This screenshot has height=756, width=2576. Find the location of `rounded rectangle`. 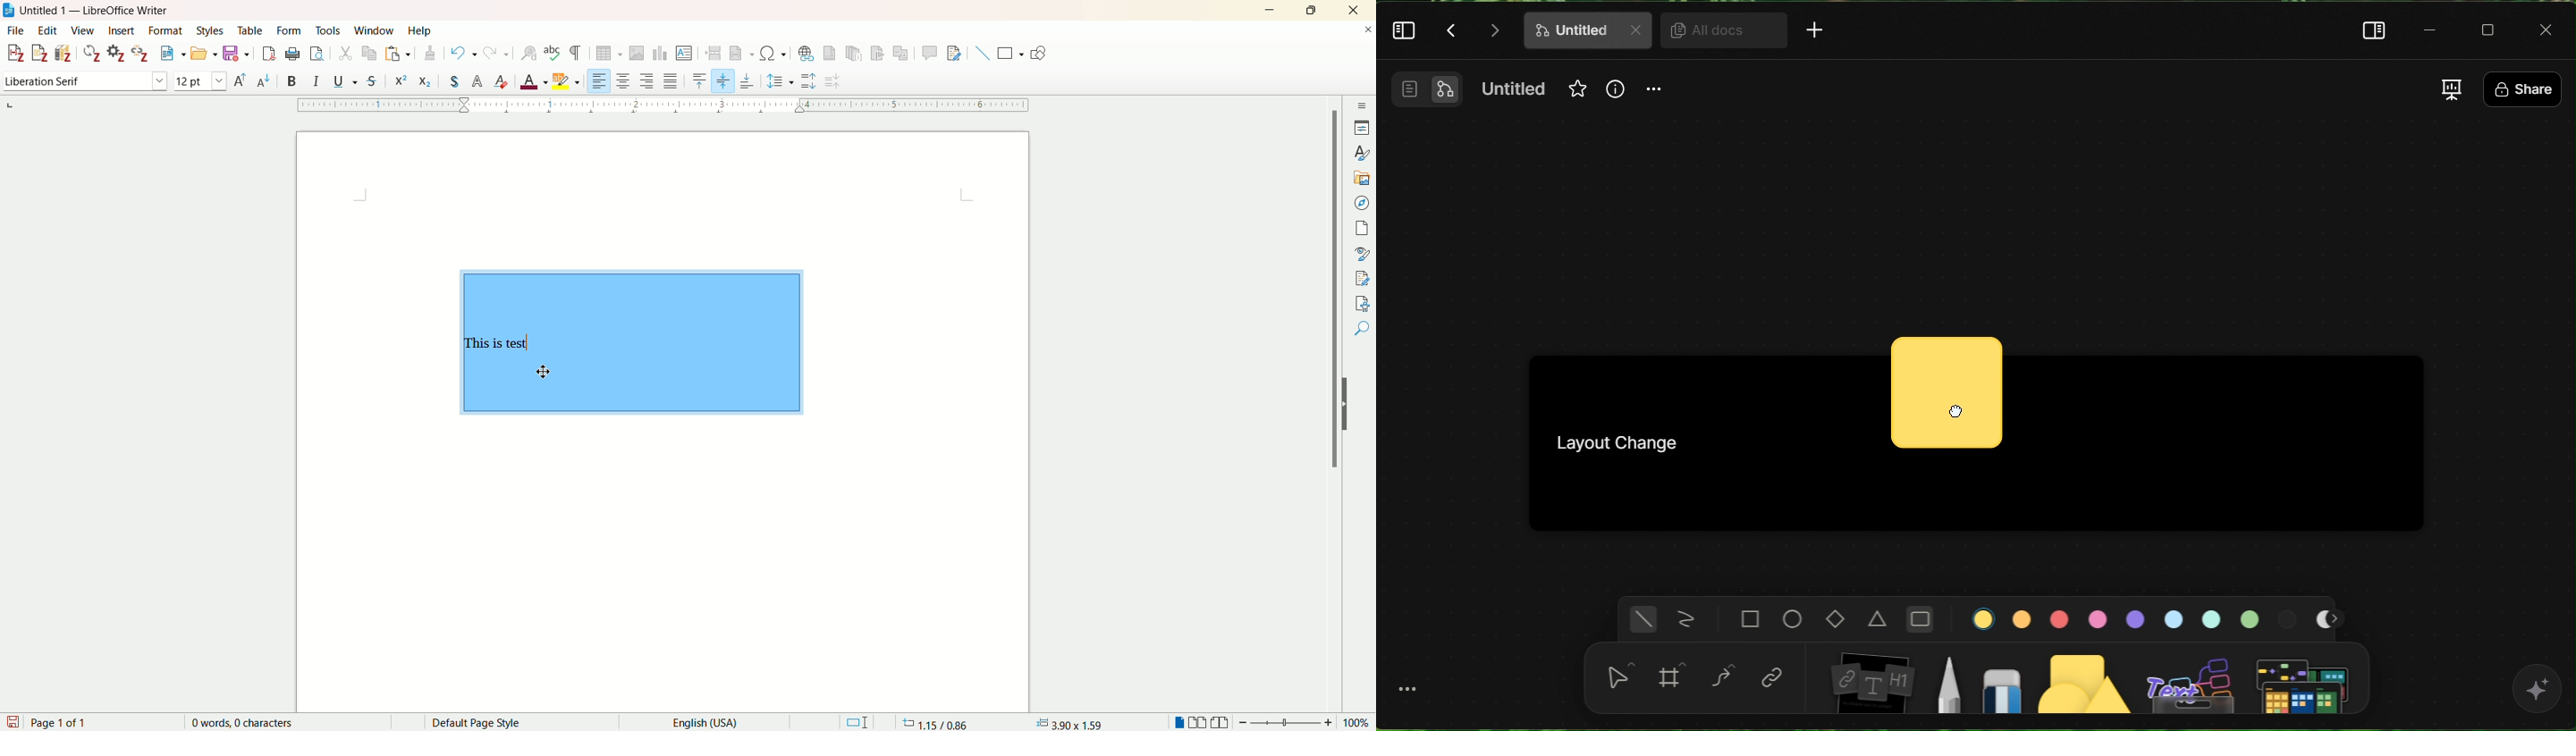

rounded rectangle is located at coordinates (1920, 617).